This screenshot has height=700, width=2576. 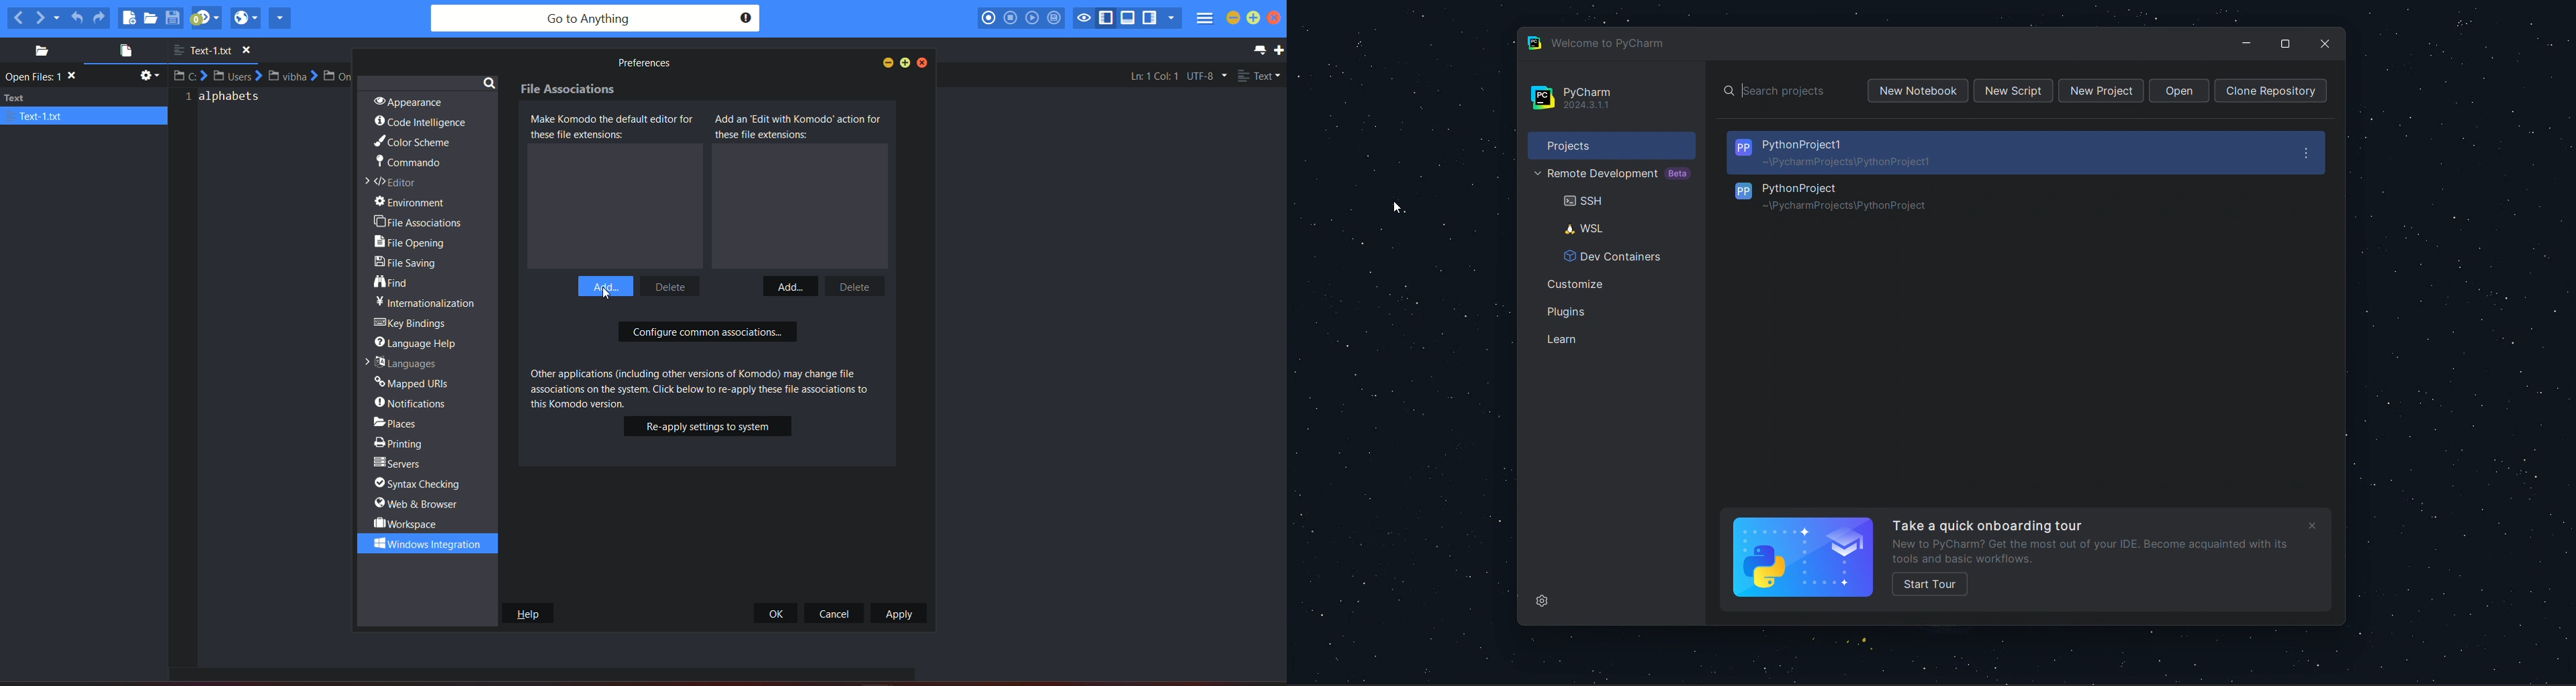 What do you see at coordinates (1614, 146) in the screenshot?
I see `projects` at bounding box center [1614, 146].